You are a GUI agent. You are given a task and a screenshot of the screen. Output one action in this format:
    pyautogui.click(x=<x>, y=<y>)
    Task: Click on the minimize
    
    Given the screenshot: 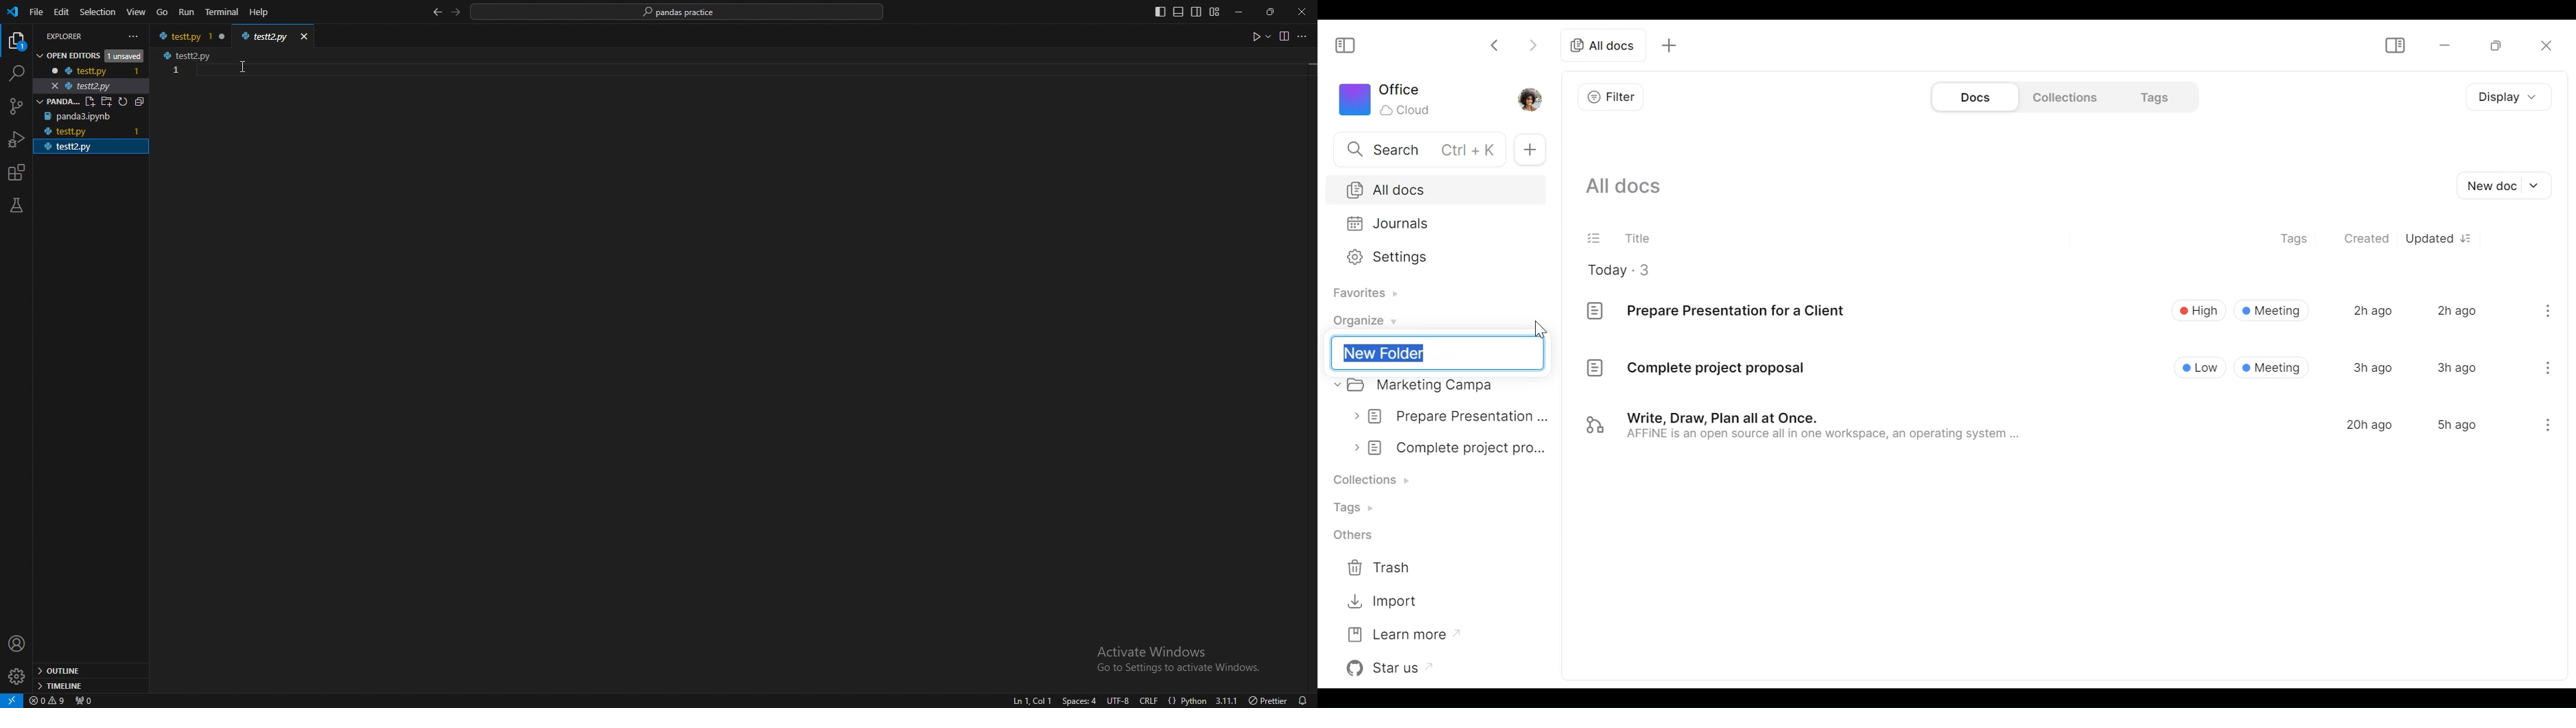 What is the action you would take?
    pyautogui.click(x=1243, y=12)
    